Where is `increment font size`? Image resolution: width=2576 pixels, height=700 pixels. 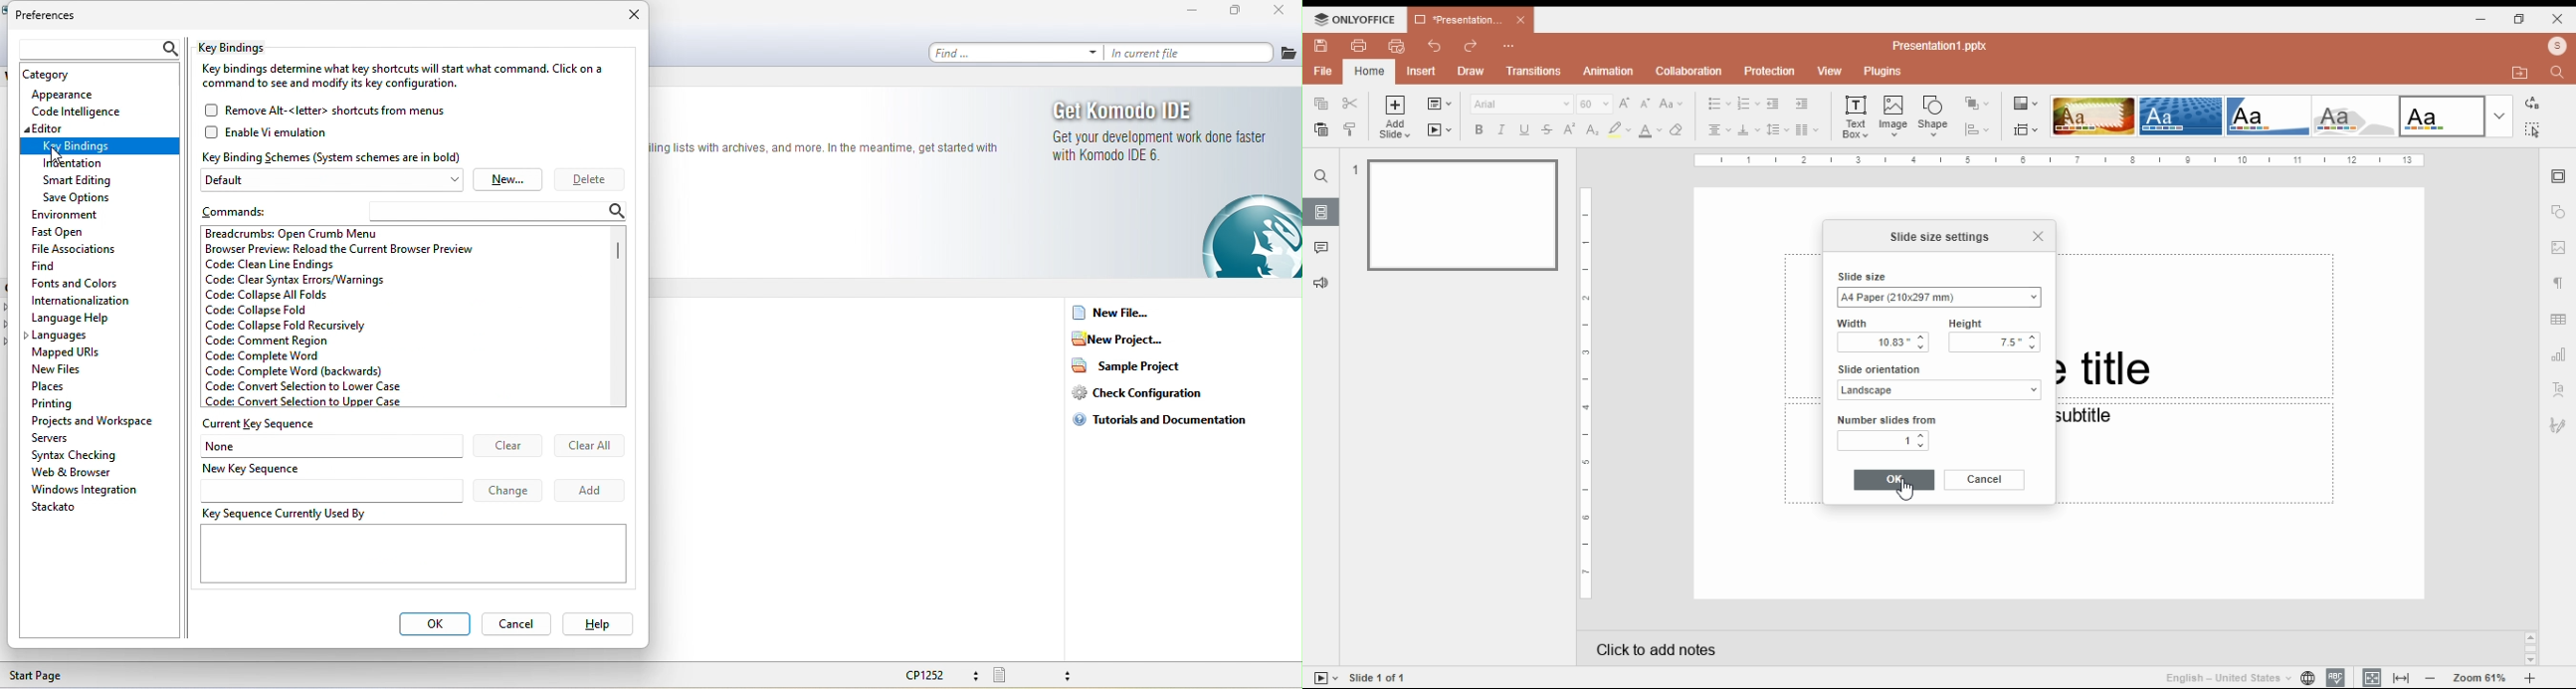 increment font size is located at coordinates (1624, 103).